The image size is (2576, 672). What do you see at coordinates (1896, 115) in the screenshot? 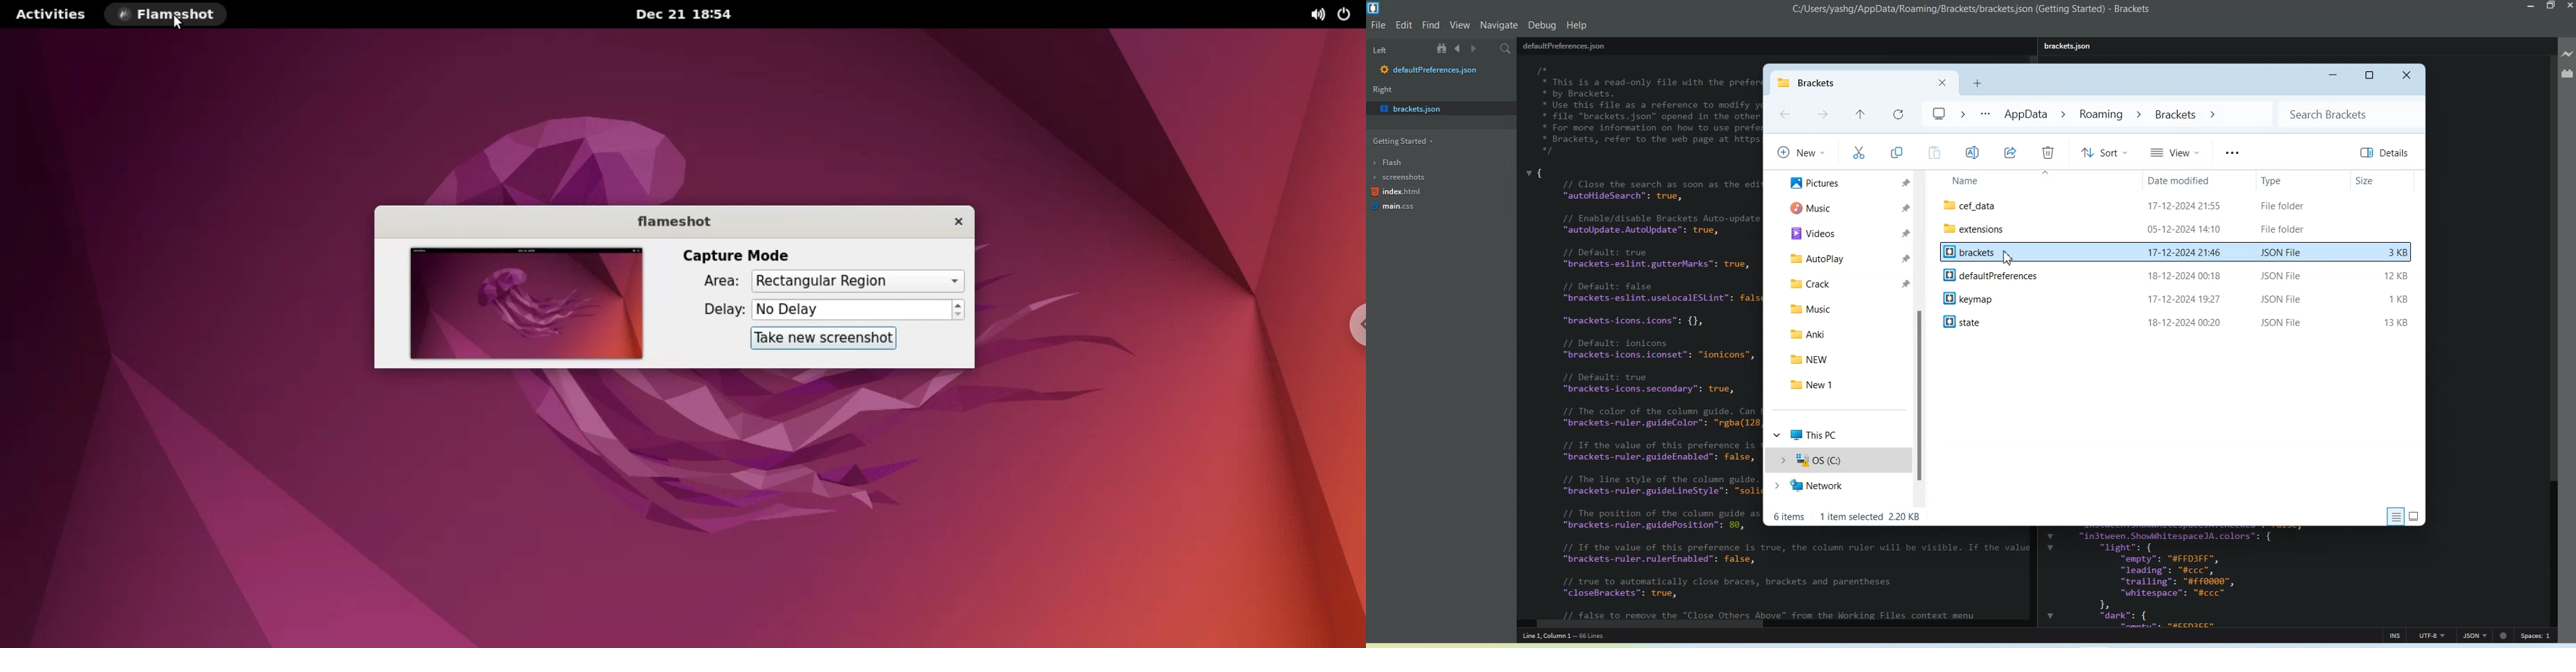
I see `Refresh` at bounding box center [1896, 115].